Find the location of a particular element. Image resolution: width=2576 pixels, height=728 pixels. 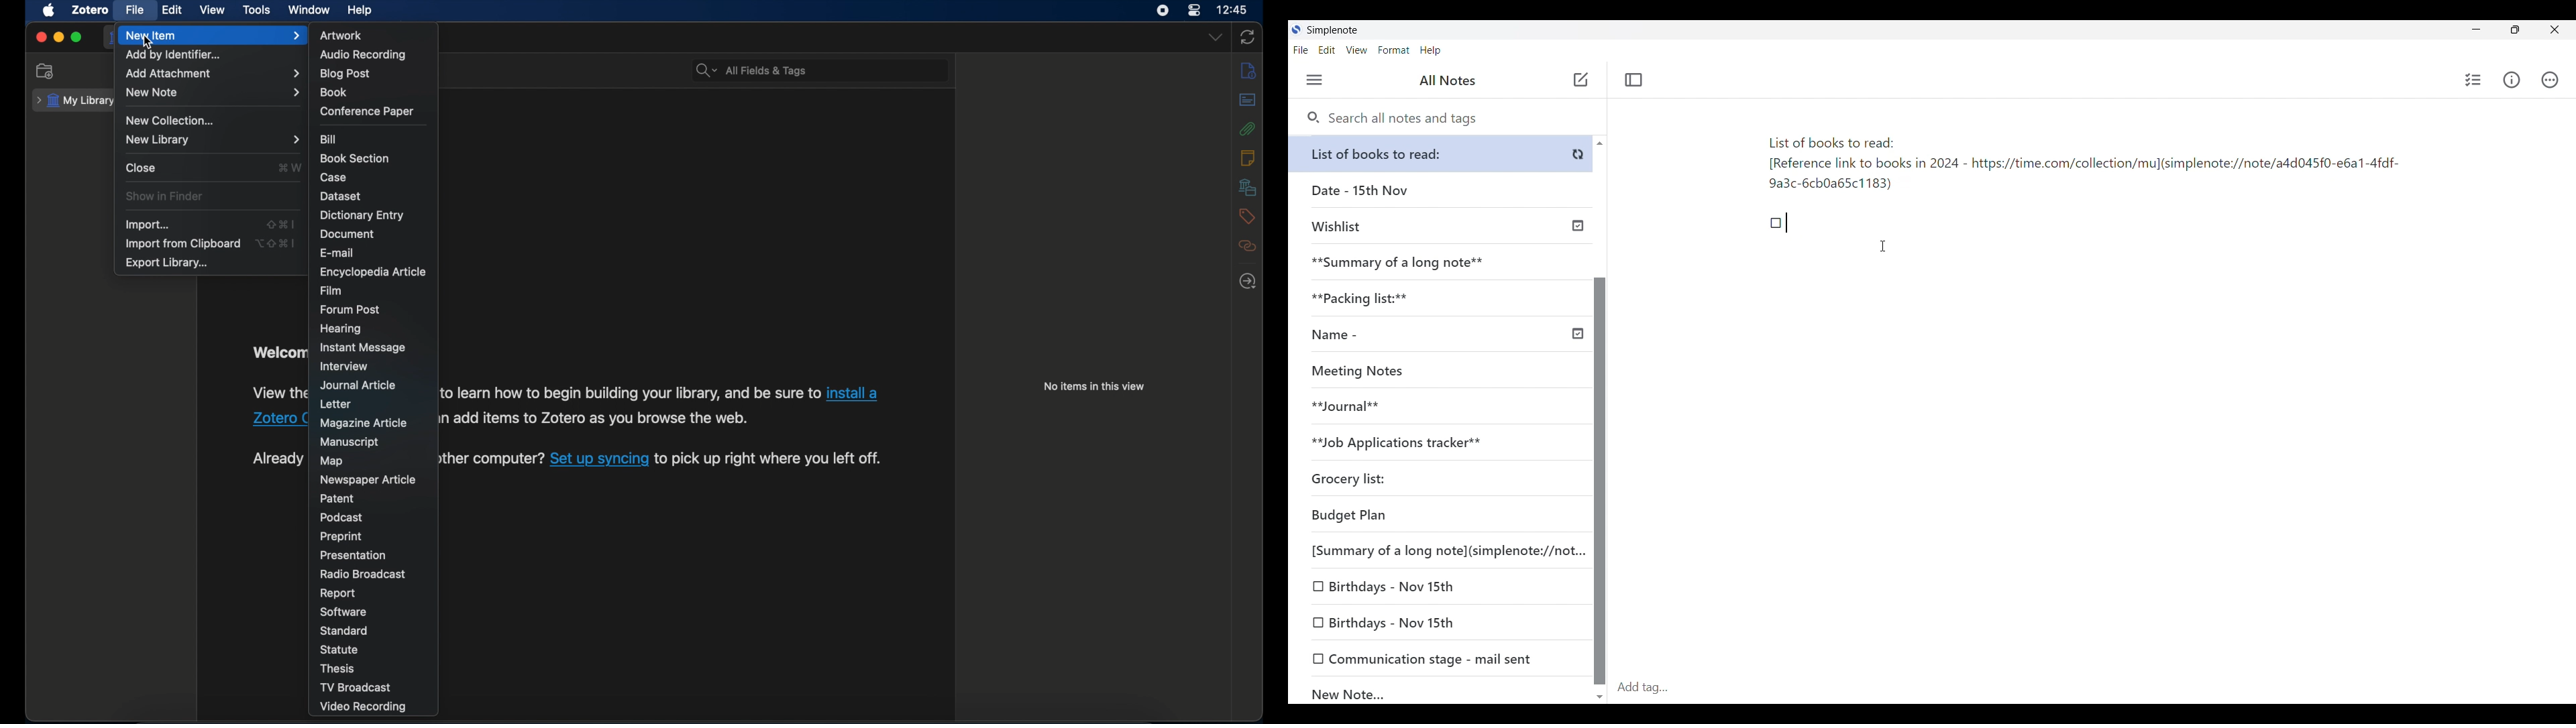

Vertical scroll bar is located at coordinates (1599, 418).